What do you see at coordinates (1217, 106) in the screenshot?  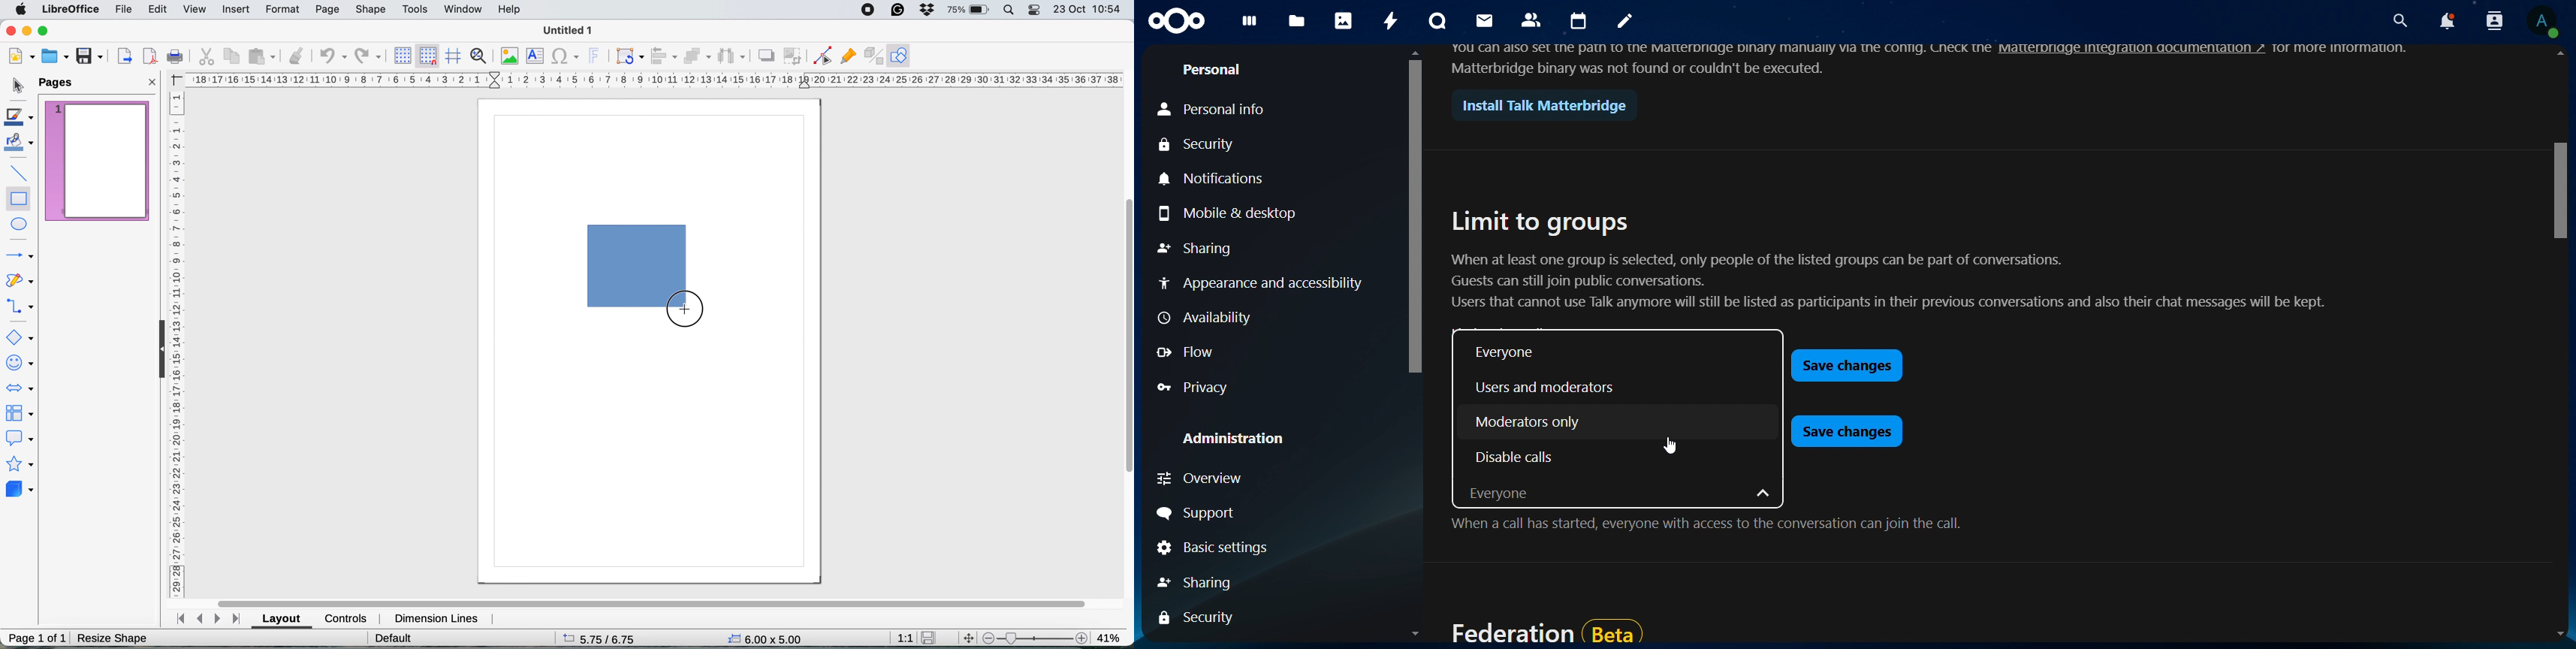 I see `Personal info` at bounding box center [1217, 106].